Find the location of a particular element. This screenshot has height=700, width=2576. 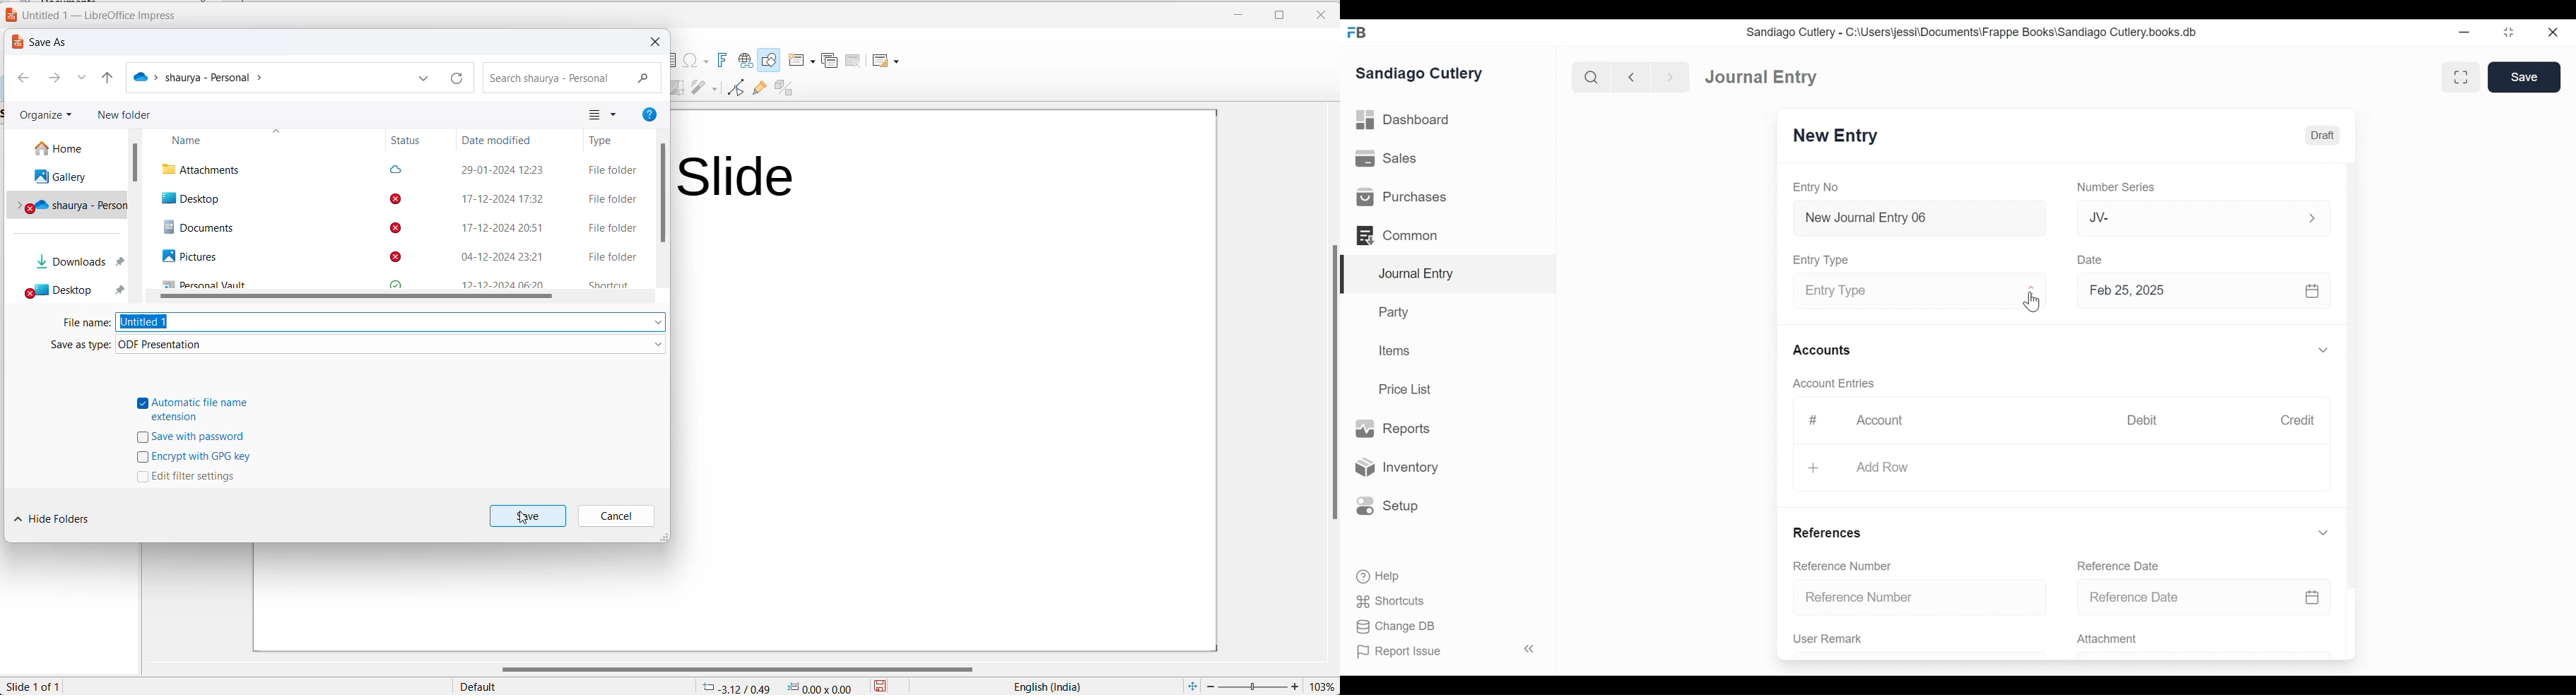

Date is located at coordinates (2091, 259).